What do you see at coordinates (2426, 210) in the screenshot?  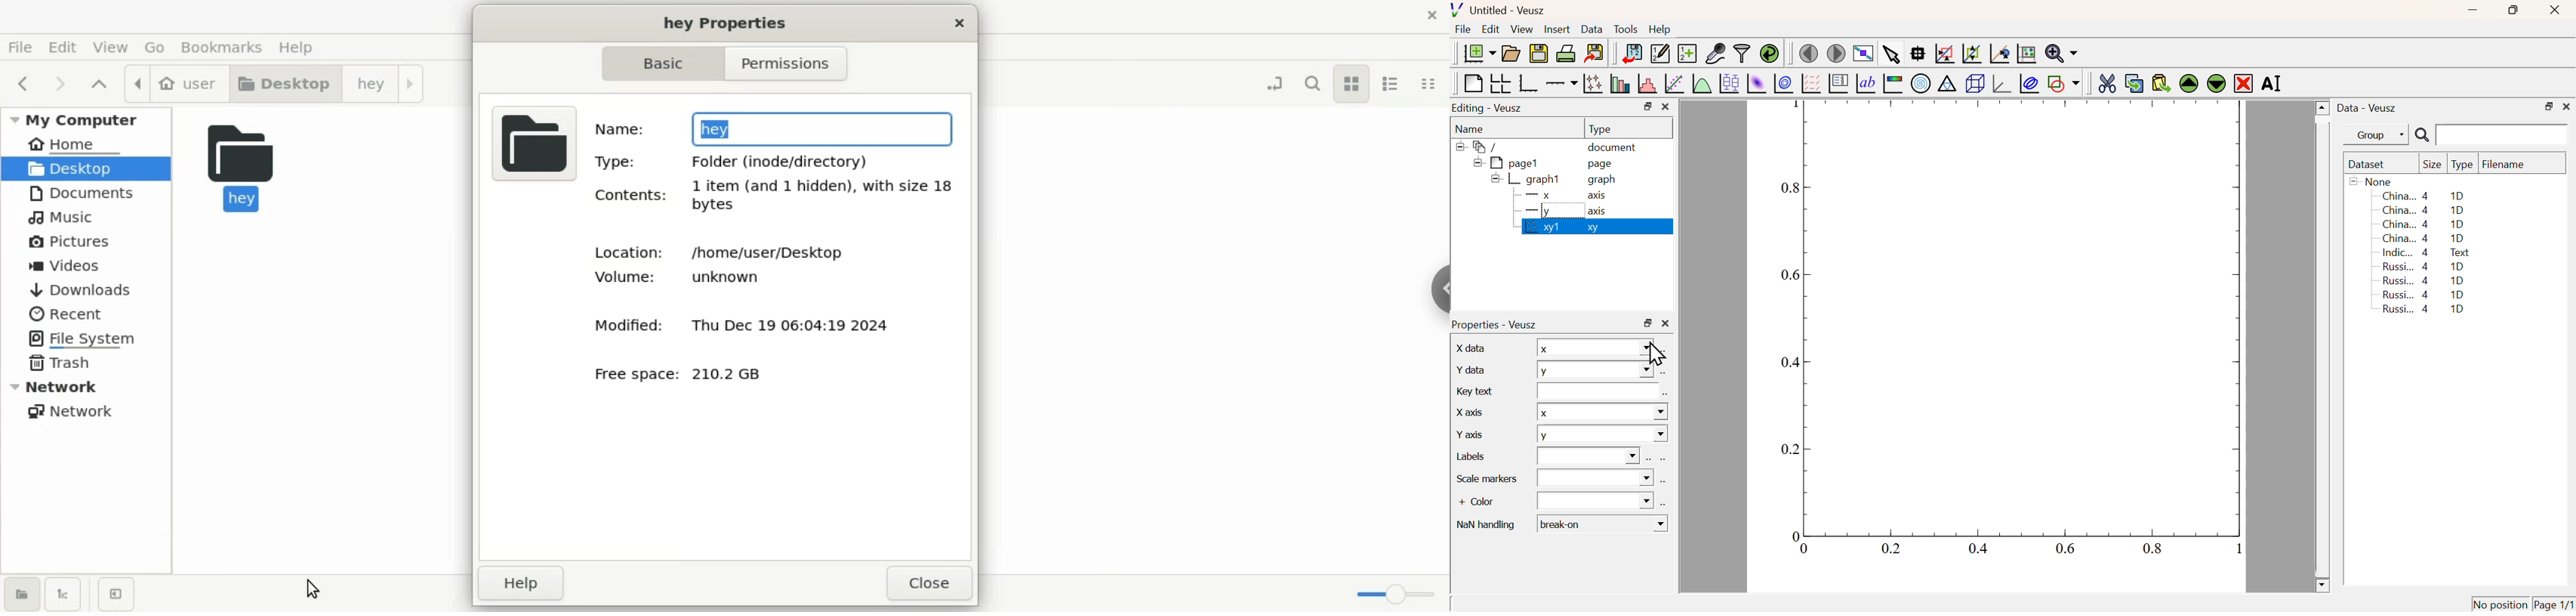 I see `China... 4 1D` at bounding box center [2426, 210].